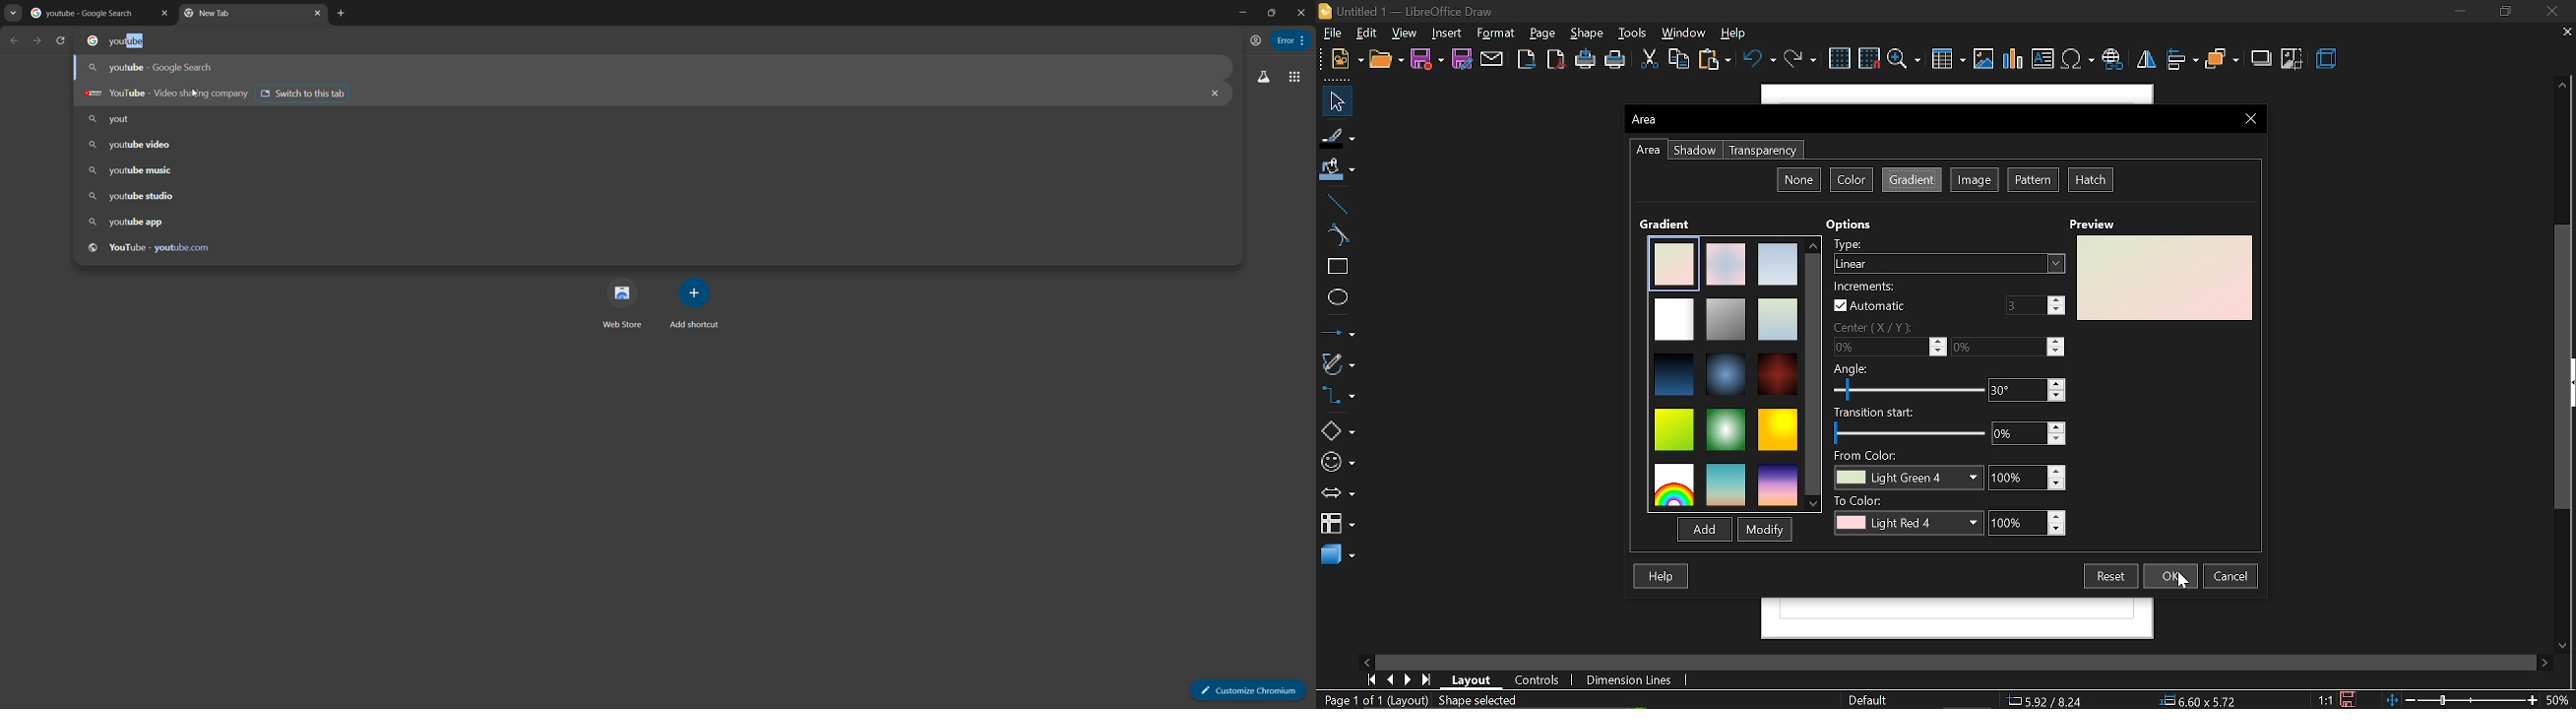 The height and width of the screenshot is (728, 2576). What do you see at coordinates (2545, 663) in the screenshot?
I see `Move right` at bounding box center [2545, 663].